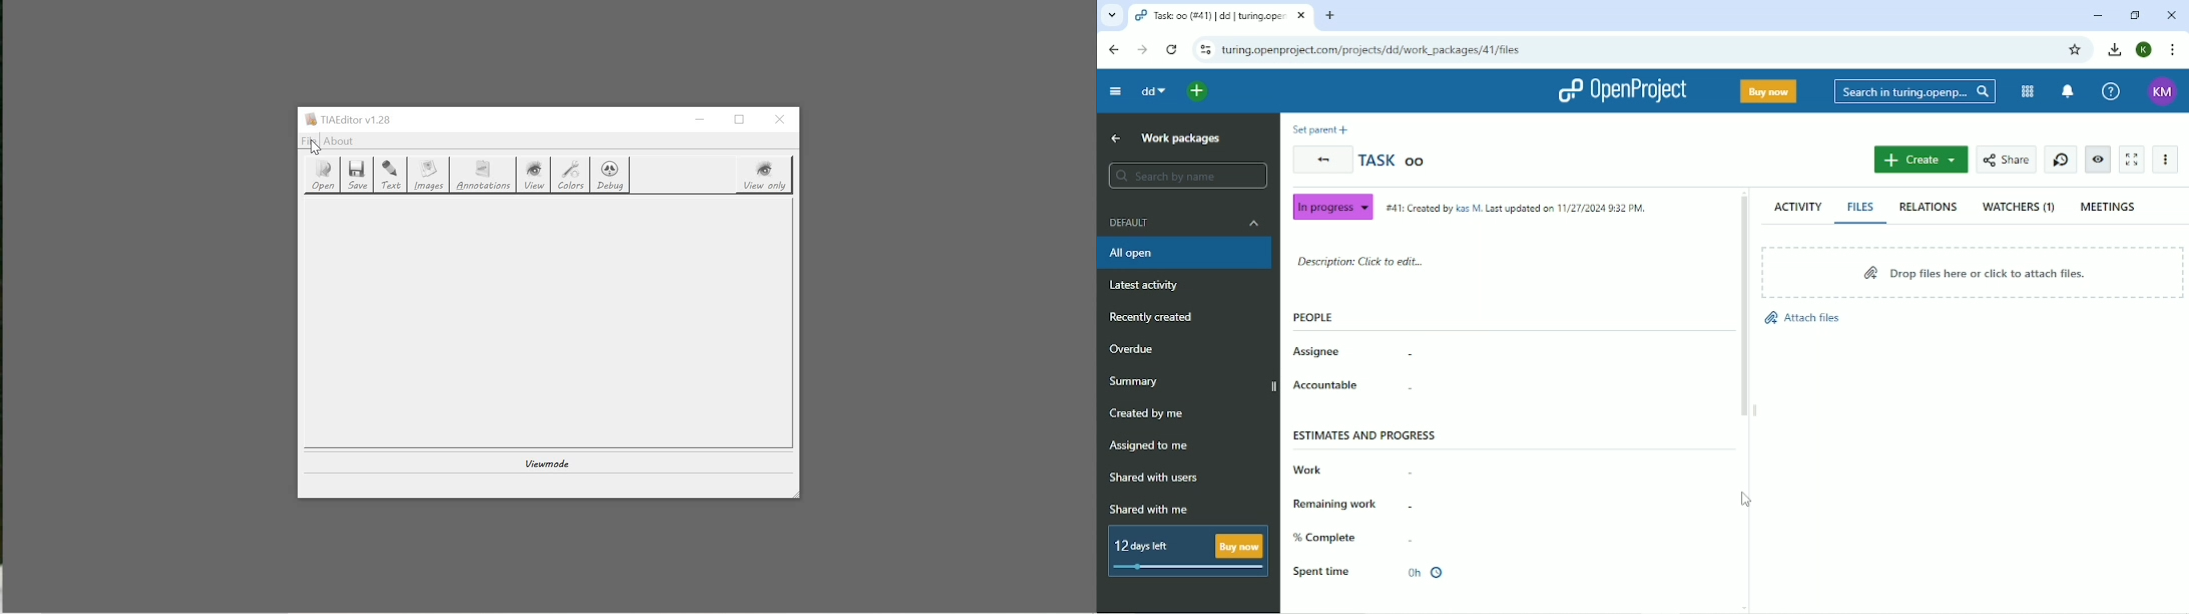  Describe the element at coordinates (1308, 467) in the screenshot. I see `Work` at that location.